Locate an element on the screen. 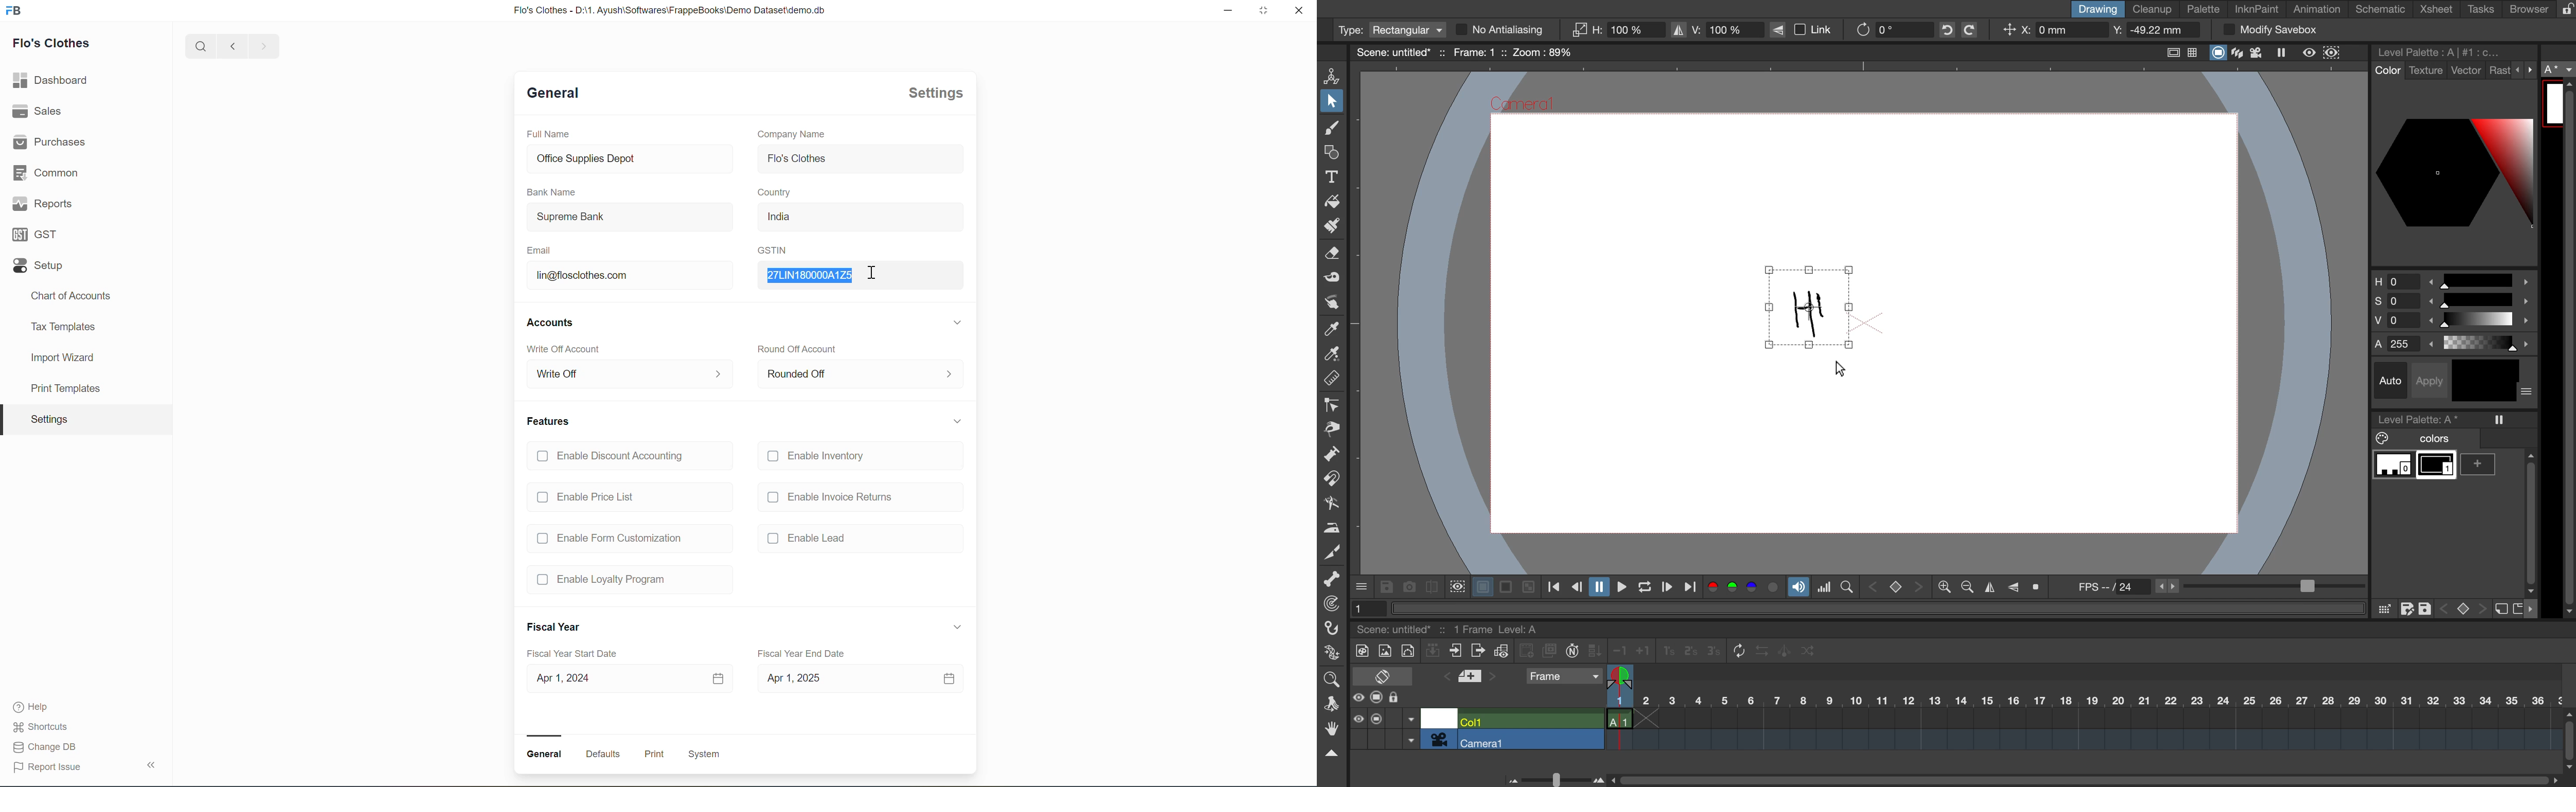  Fiscal Year is located at coordinates (553, 627).